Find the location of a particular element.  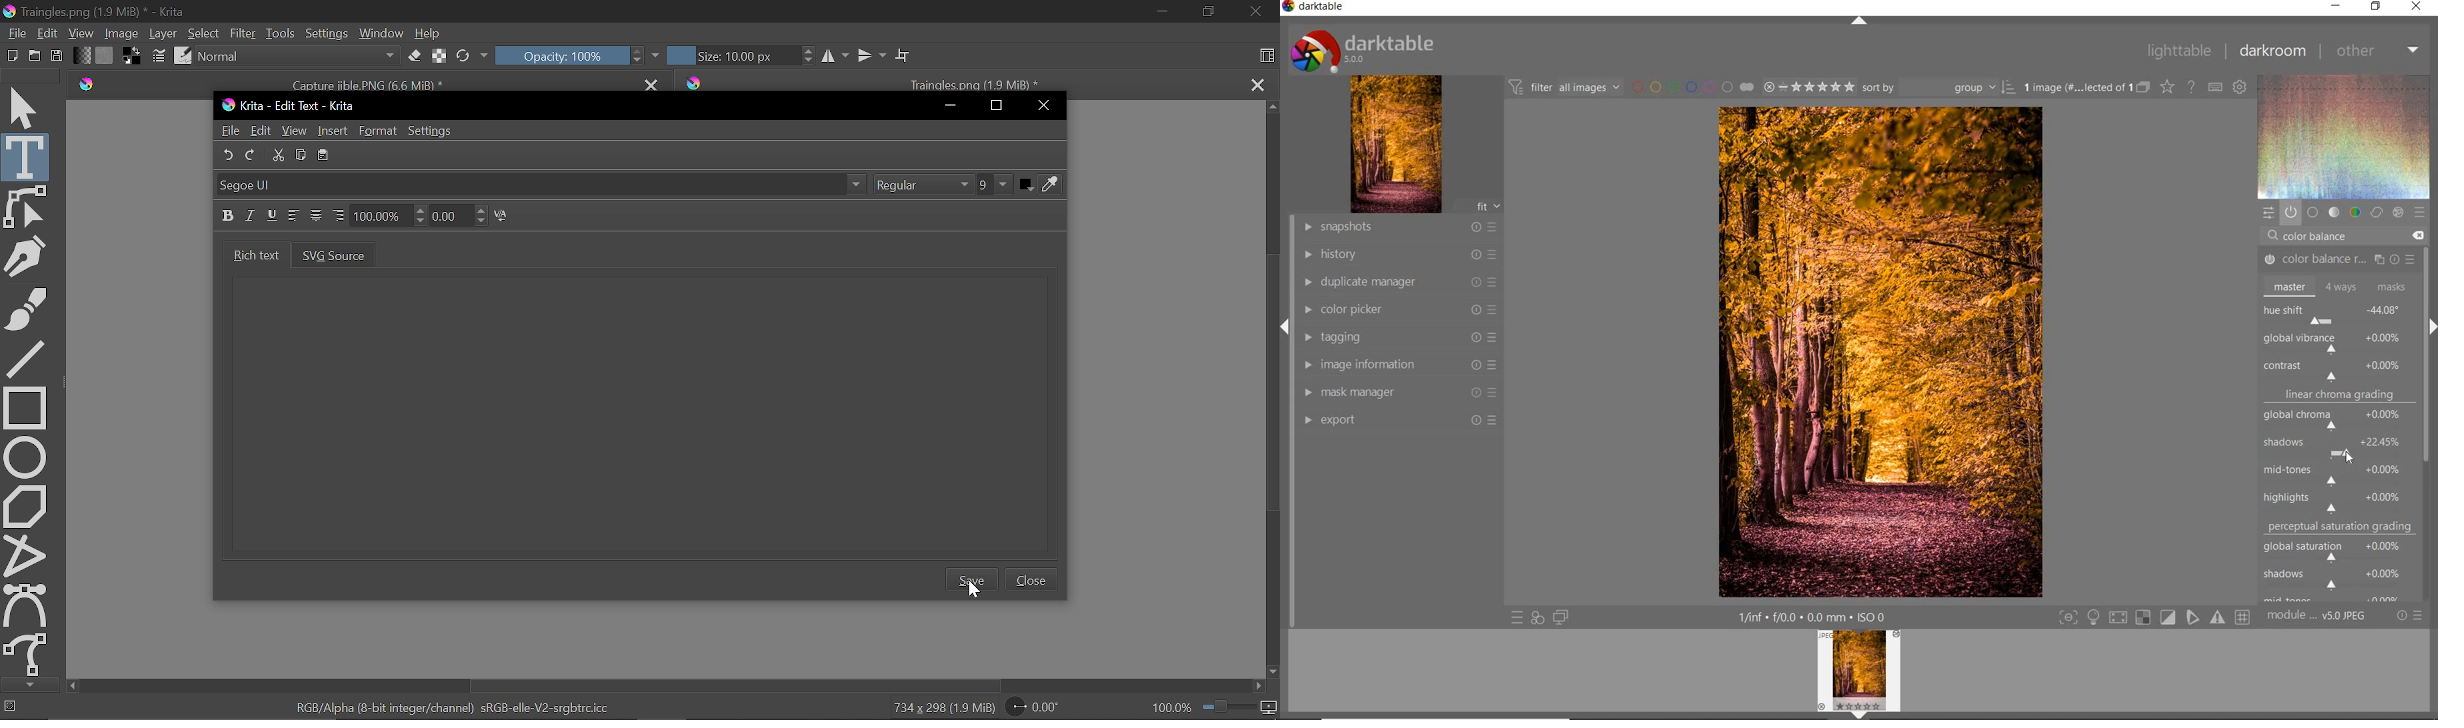

Insert is located at coordinates (334, 131).